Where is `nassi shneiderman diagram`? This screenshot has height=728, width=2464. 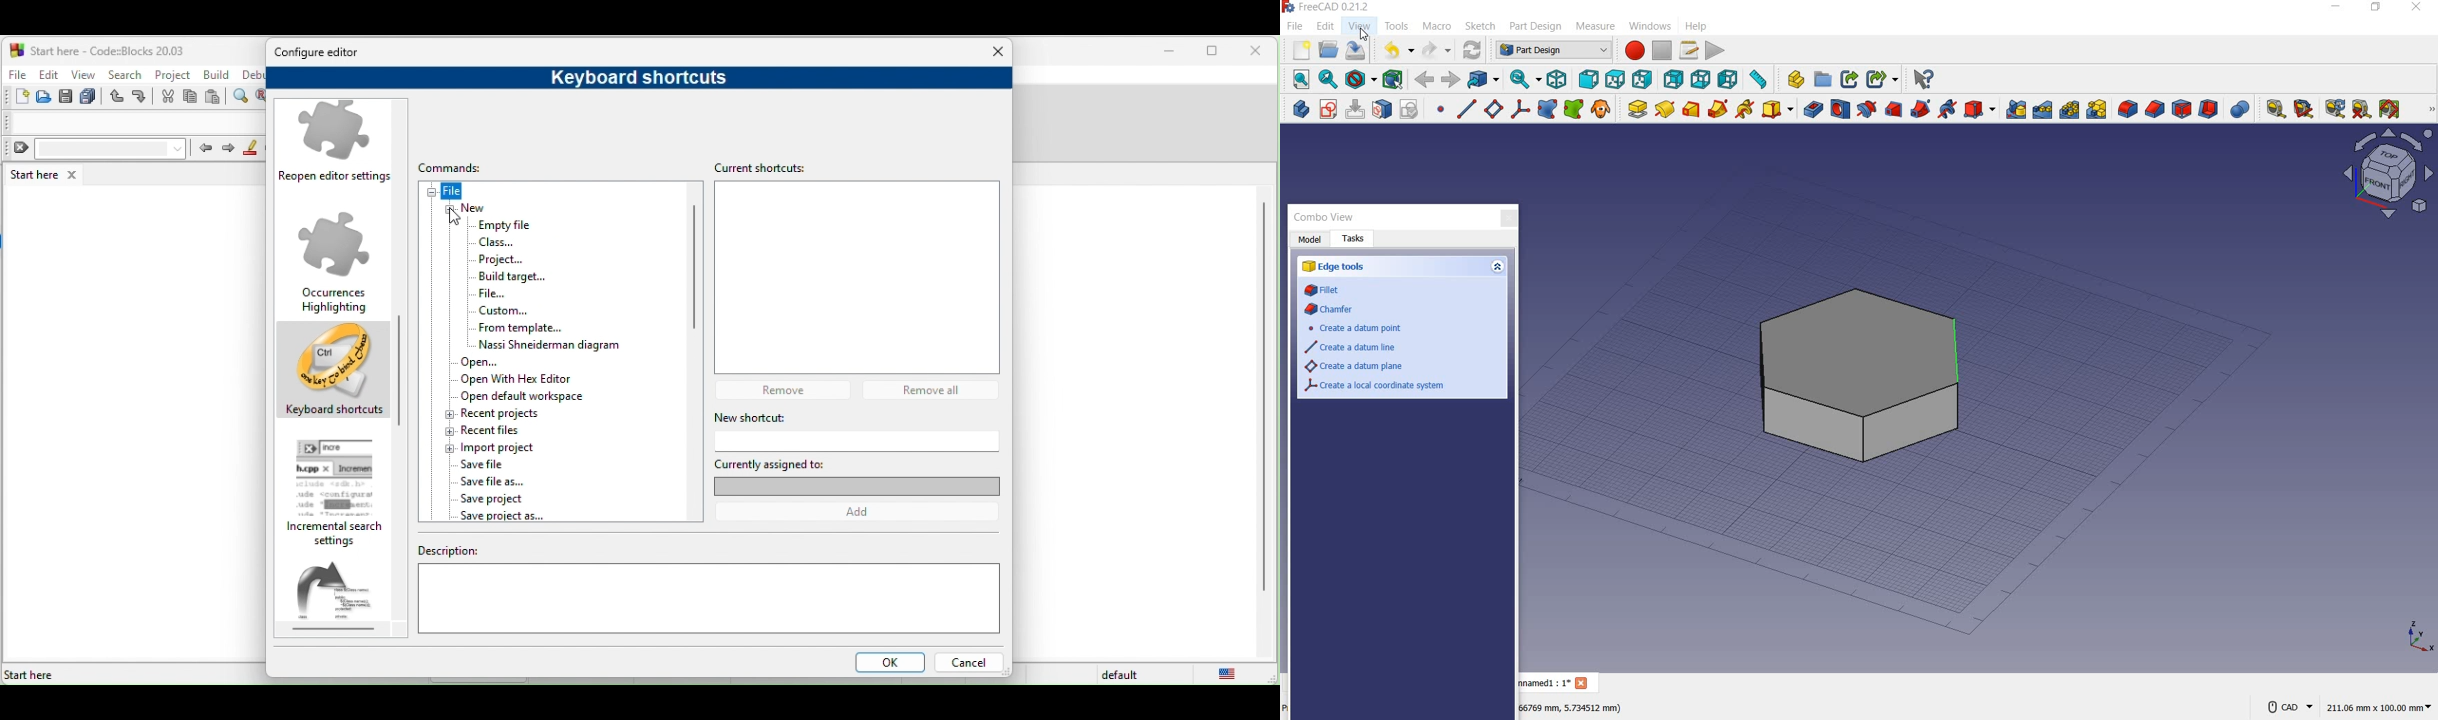
nassi shneiderman diagram is located at coordinates (544, 344).